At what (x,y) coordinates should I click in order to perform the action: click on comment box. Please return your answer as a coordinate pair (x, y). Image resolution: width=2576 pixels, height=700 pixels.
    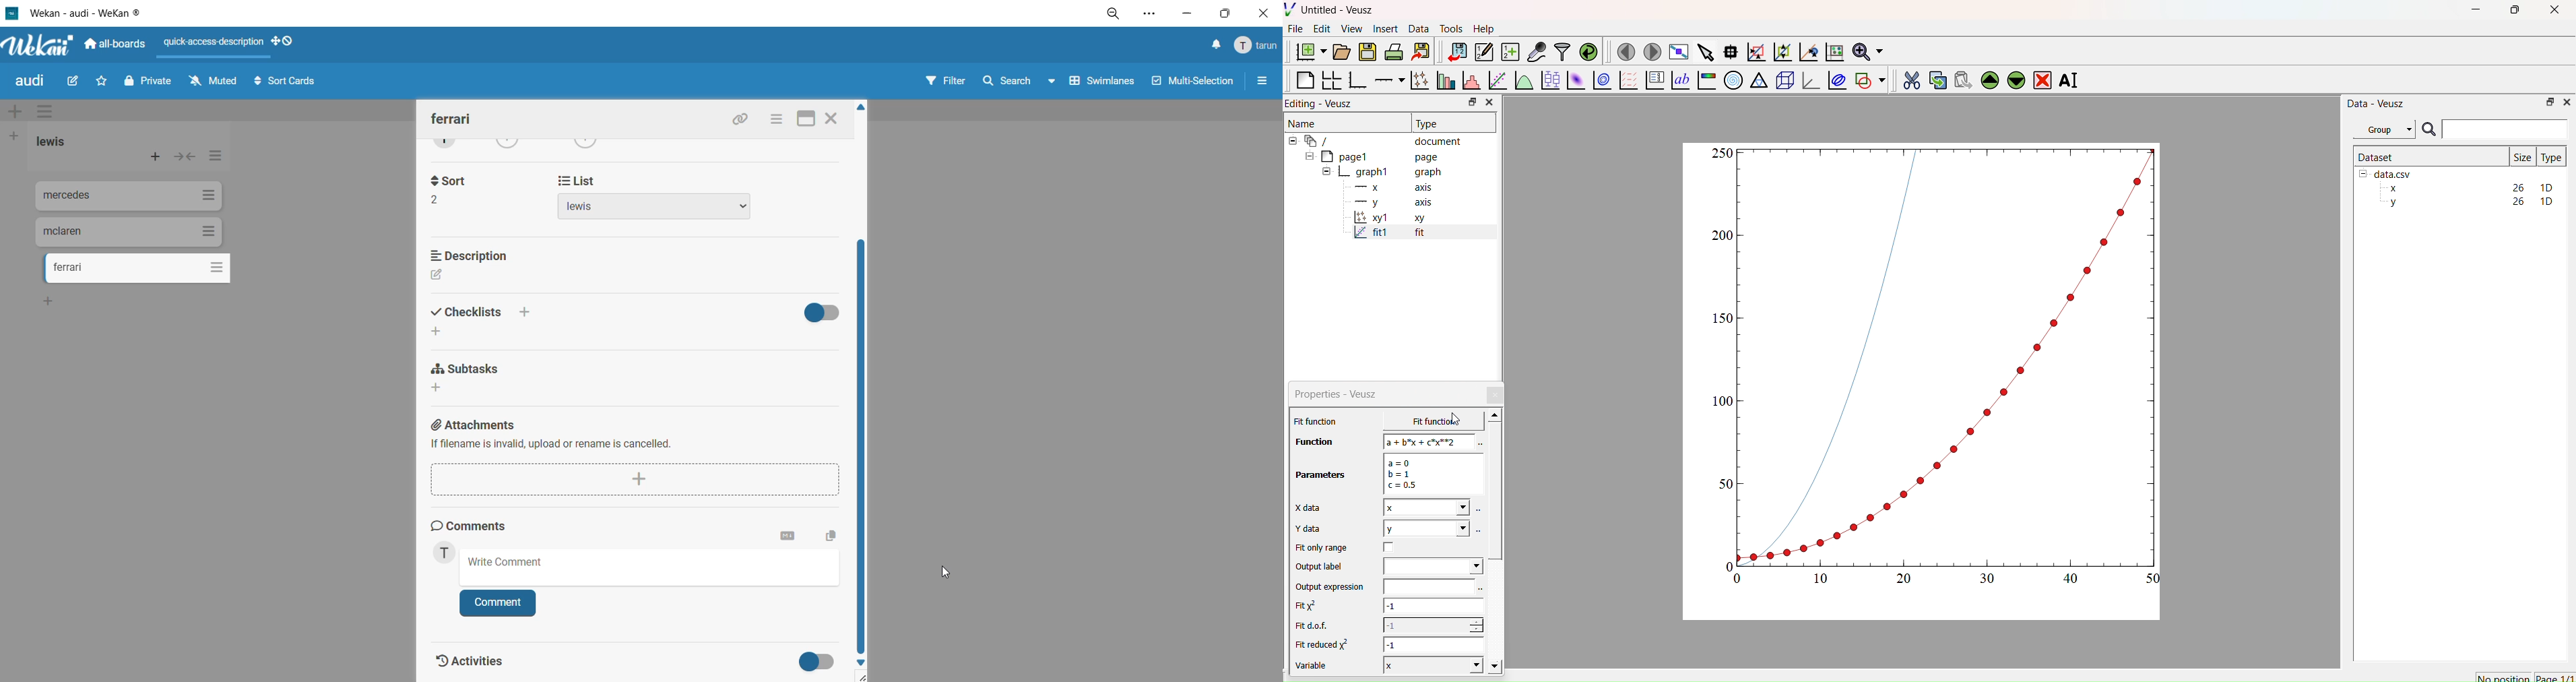
    Looking at the image, I should click on (652, 567).